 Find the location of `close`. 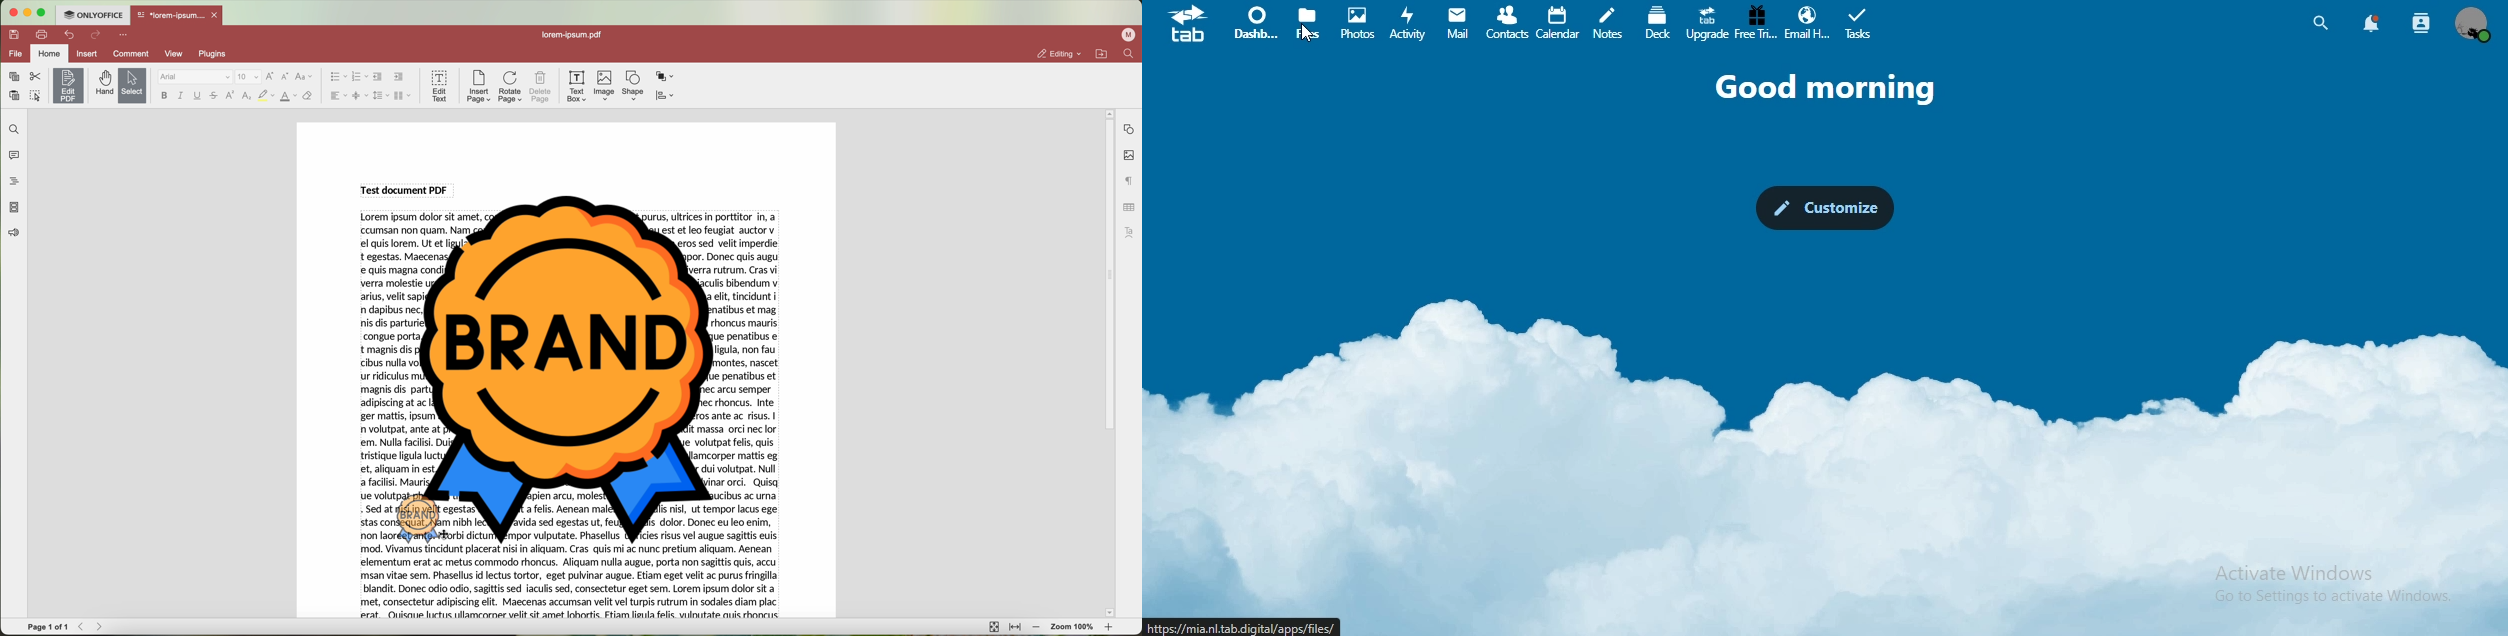

close is located at coordinates (216, 15).